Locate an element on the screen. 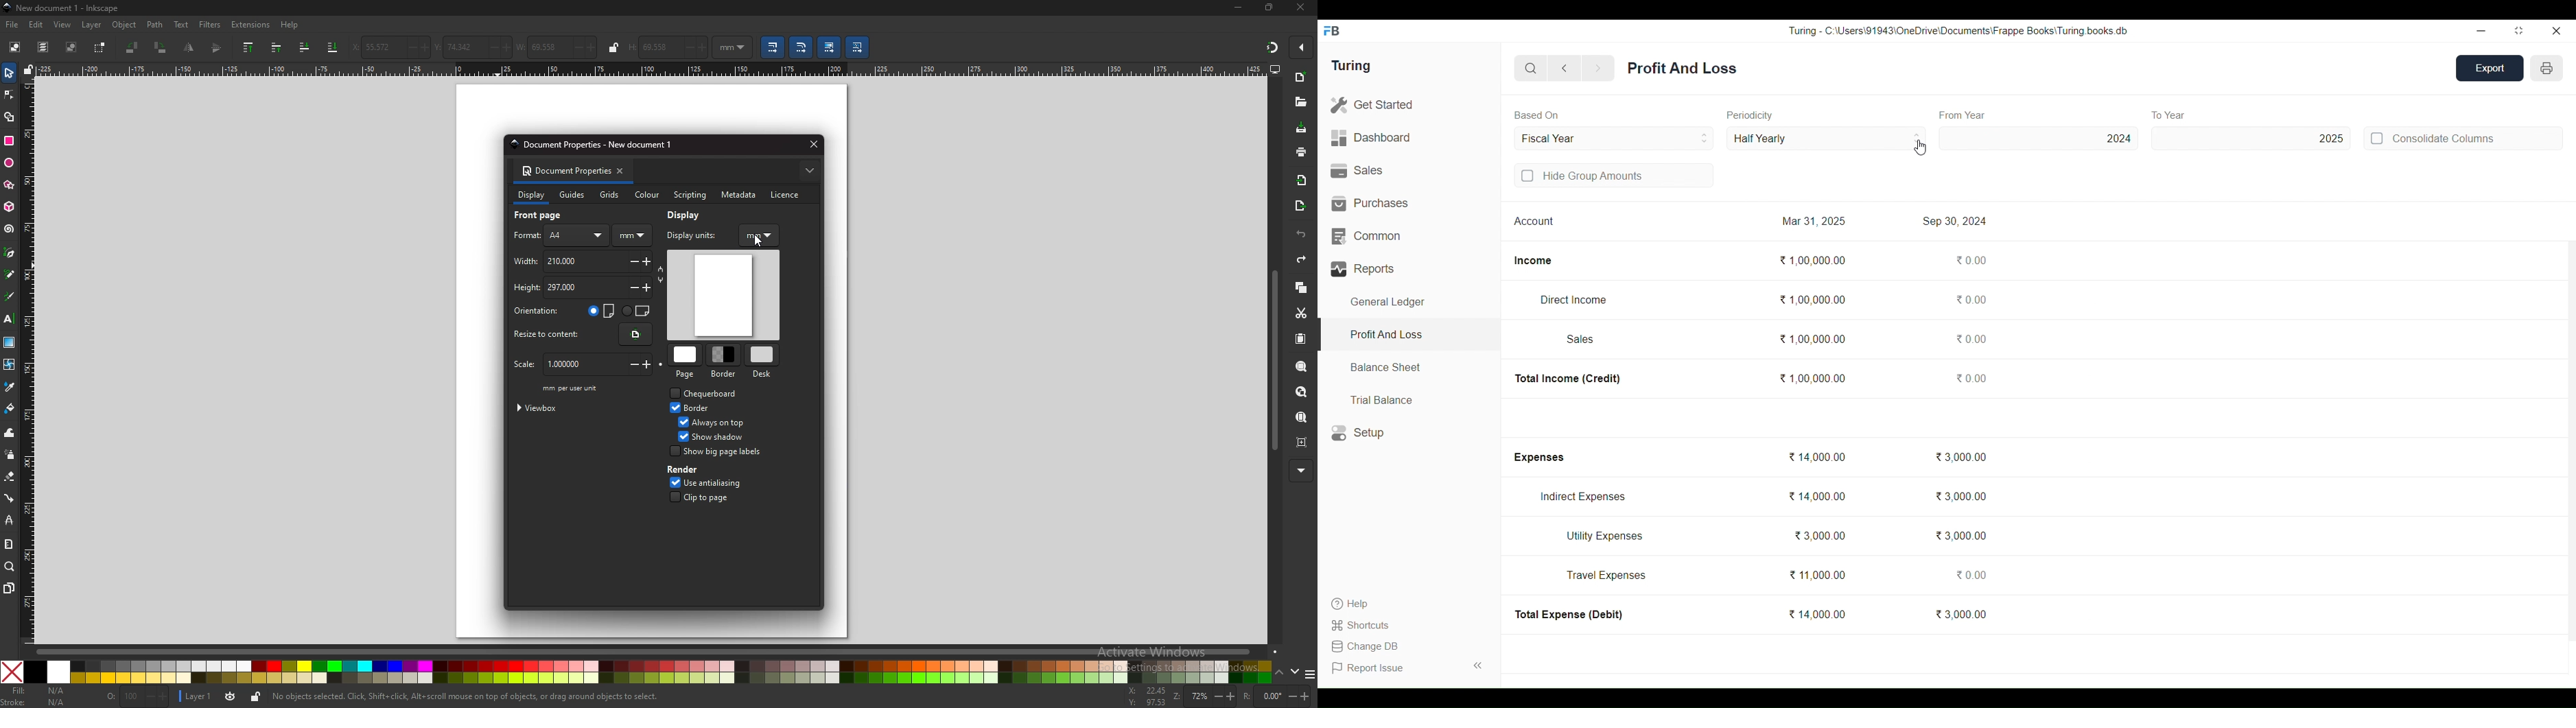  spray is located at coordinates (10, 455).